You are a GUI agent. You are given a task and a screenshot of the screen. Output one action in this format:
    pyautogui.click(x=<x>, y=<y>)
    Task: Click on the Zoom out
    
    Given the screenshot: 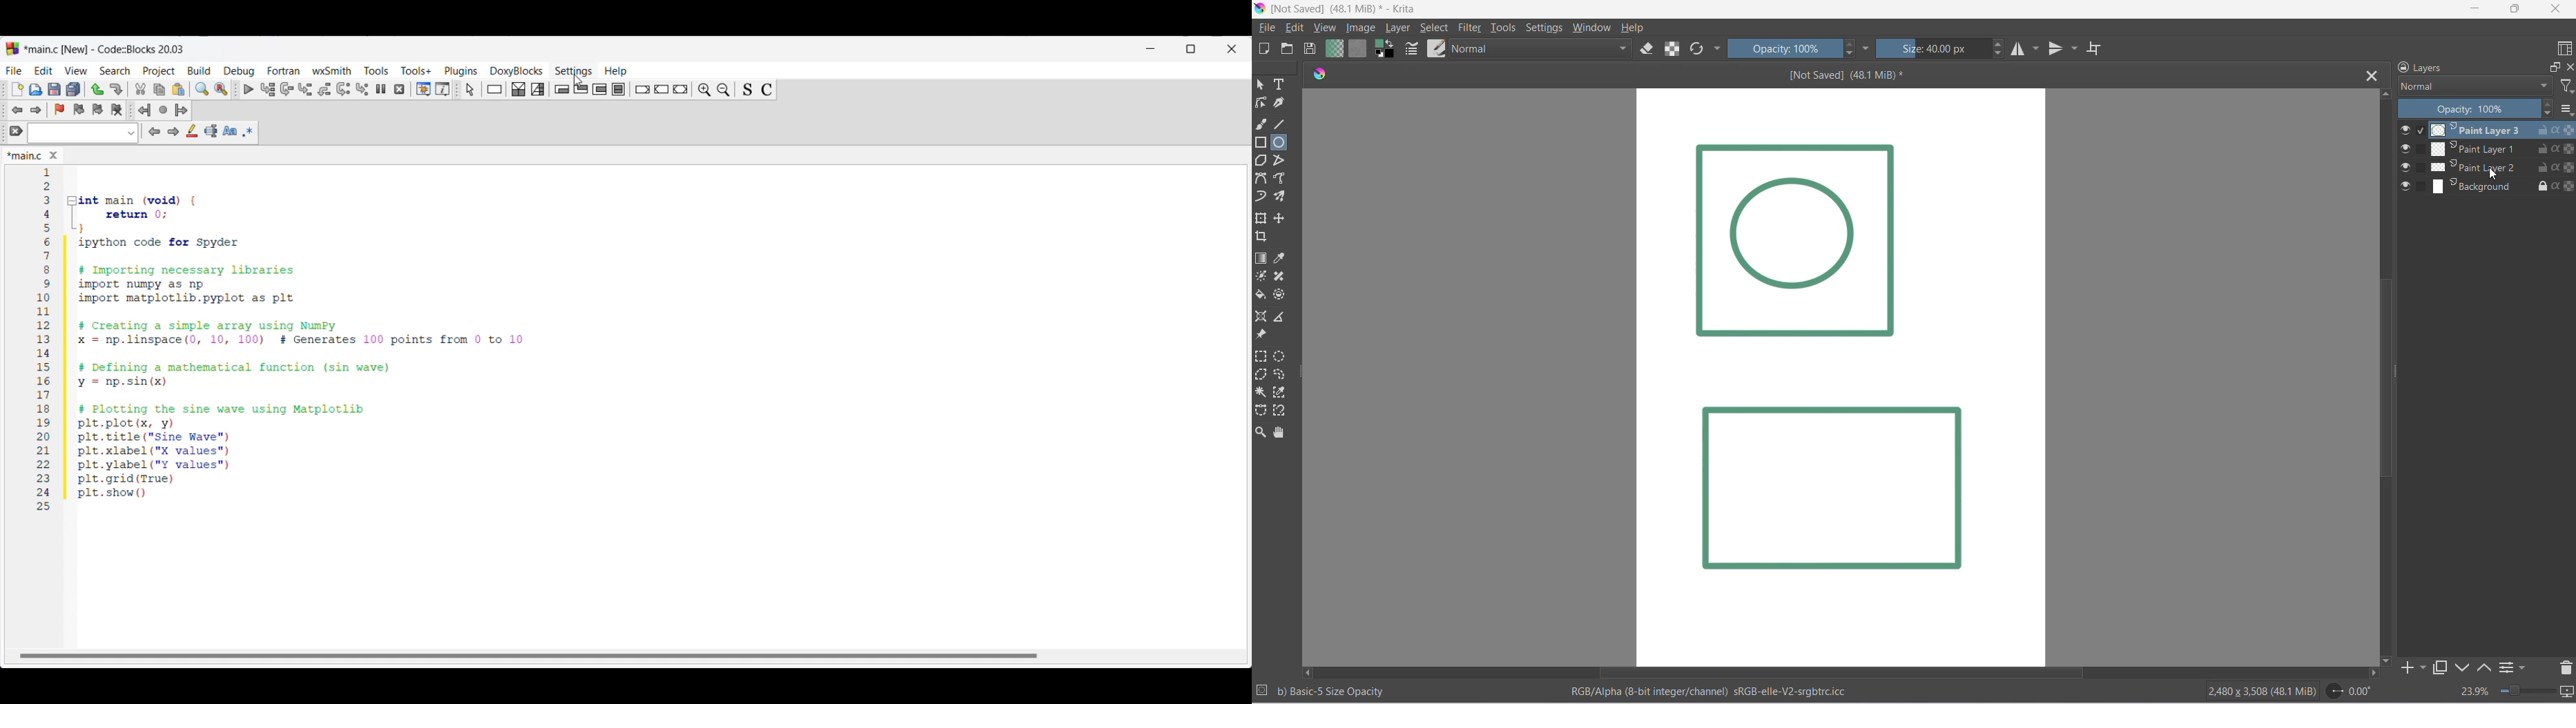 What is the action you would take?
    pyautogui.click(x=724, y=89)
    